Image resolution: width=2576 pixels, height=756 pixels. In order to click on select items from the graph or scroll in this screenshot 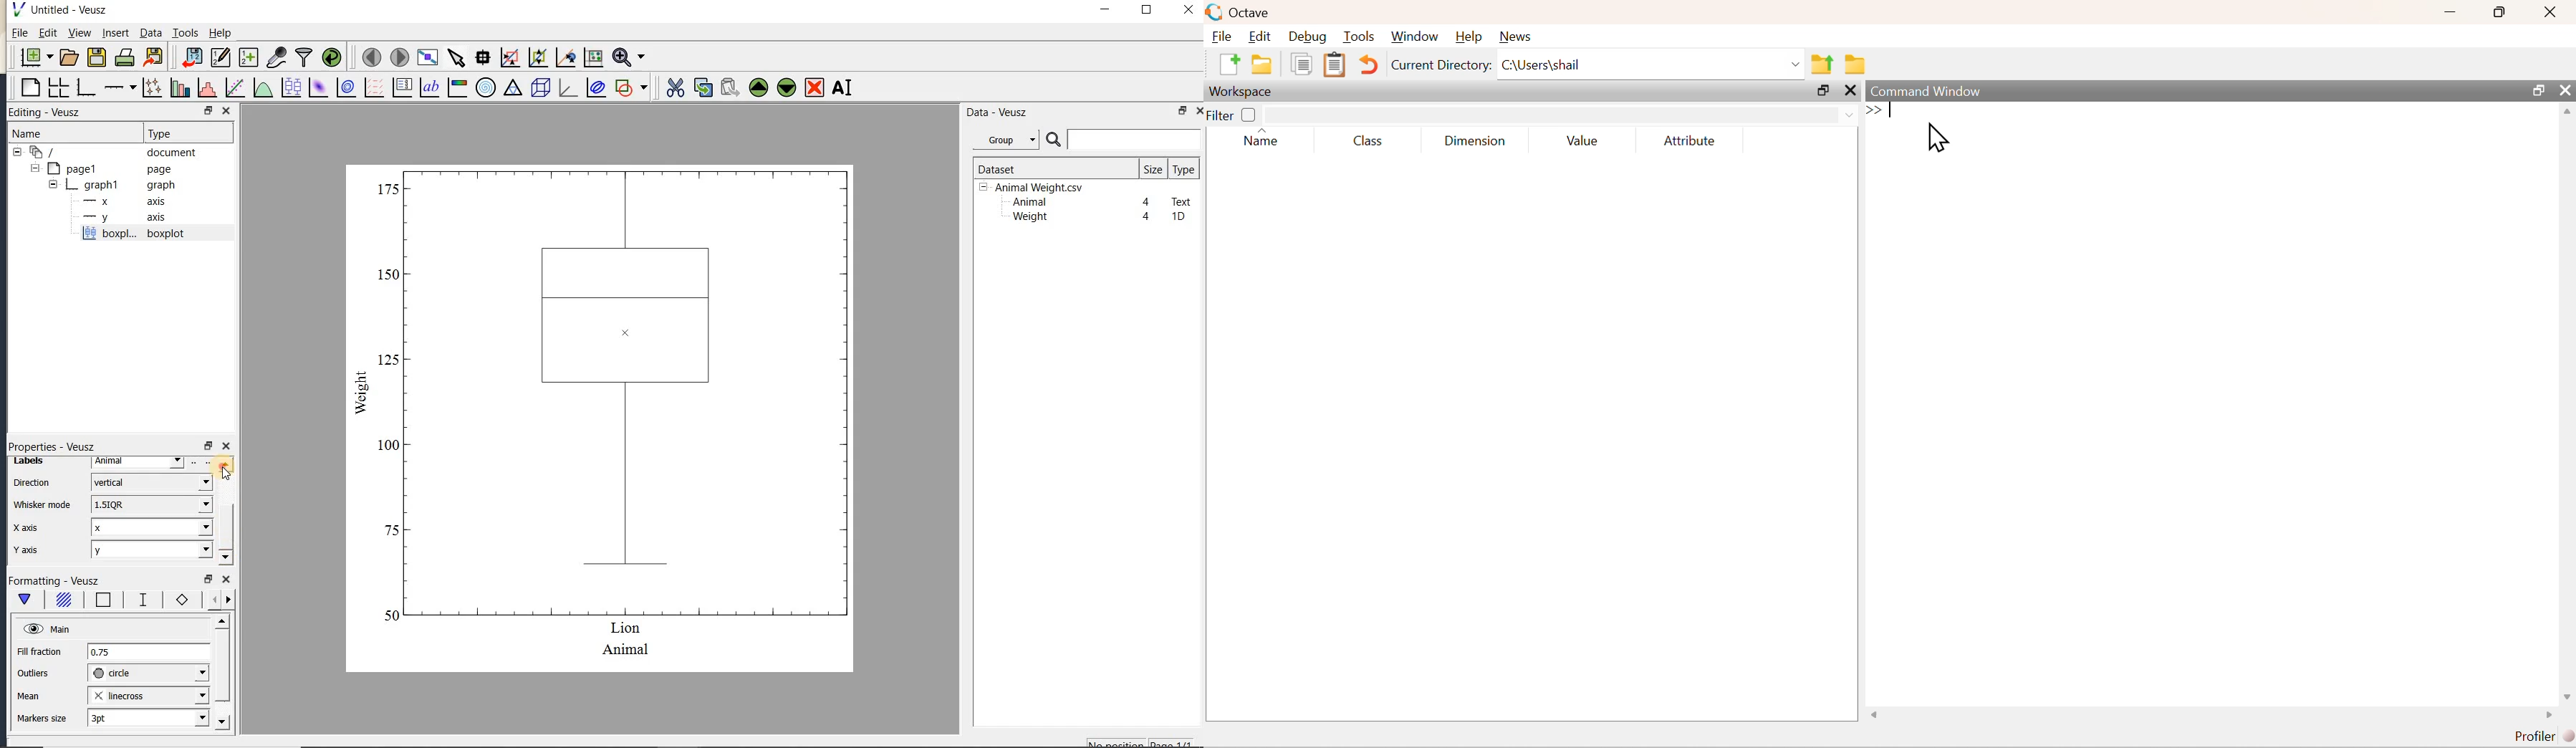, I will do `click(457, 58)`.